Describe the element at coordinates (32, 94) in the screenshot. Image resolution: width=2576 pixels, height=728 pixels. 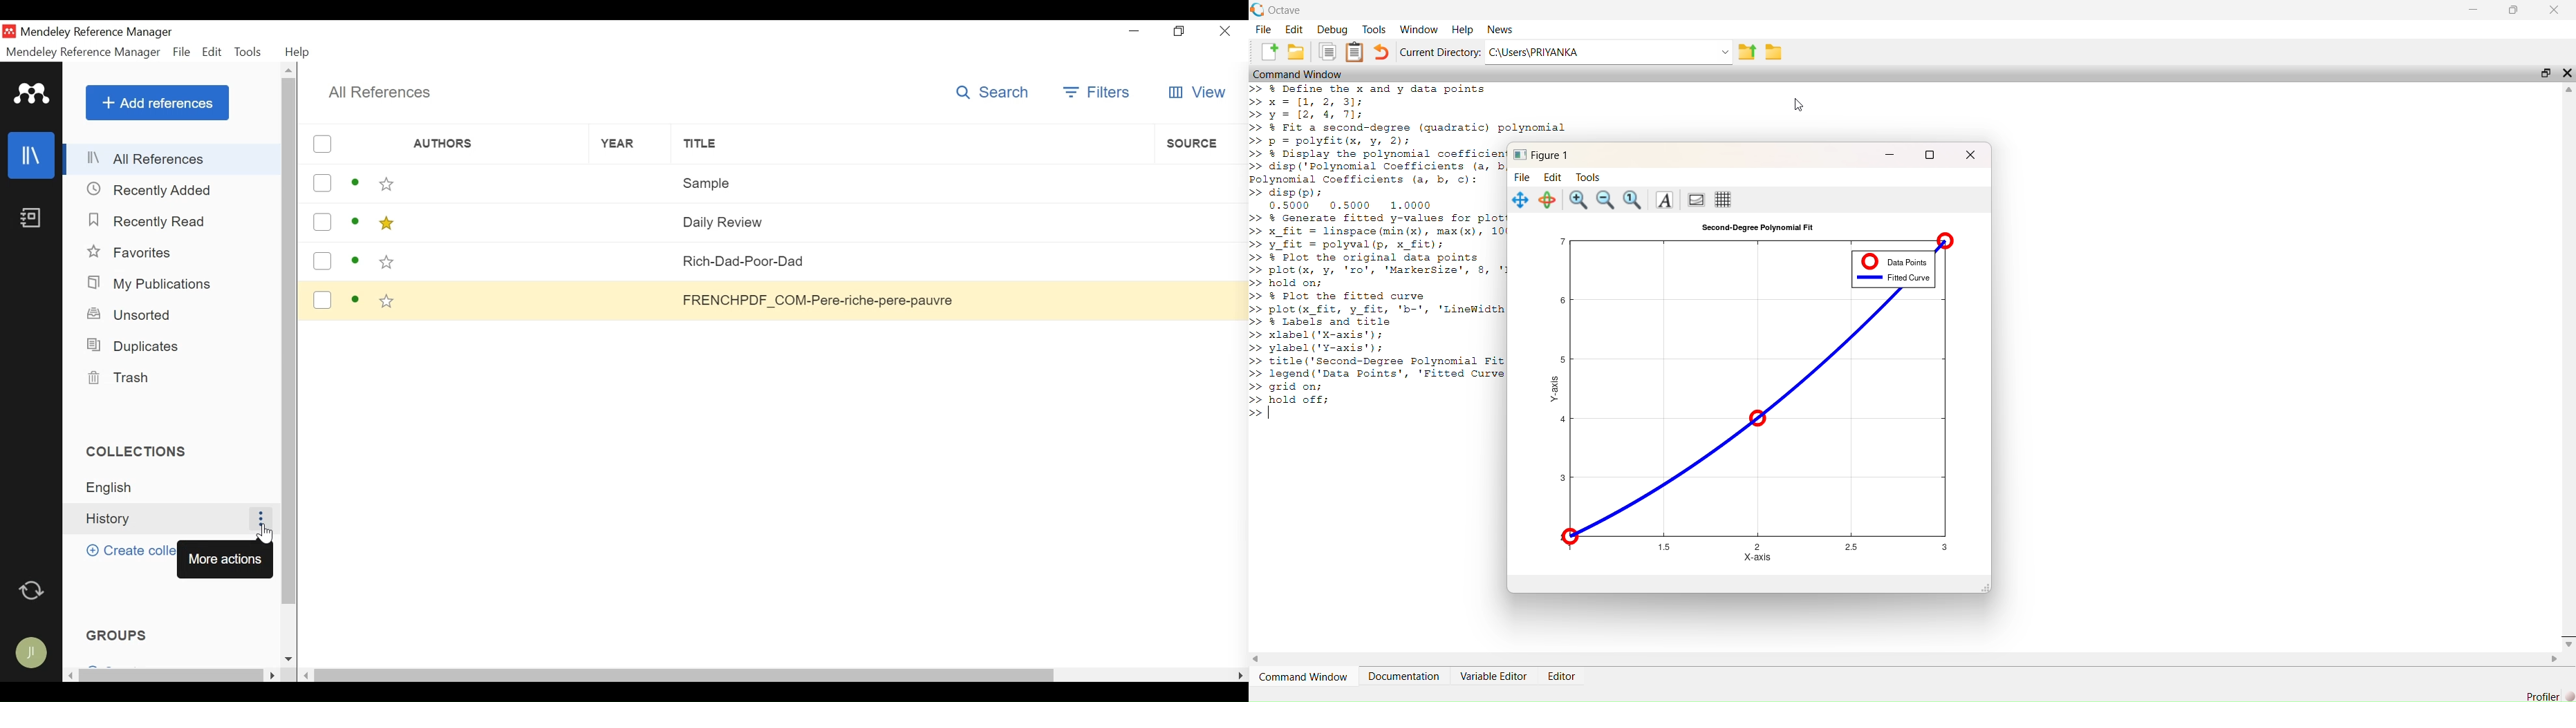
I see `Mendeley logo` at that location.